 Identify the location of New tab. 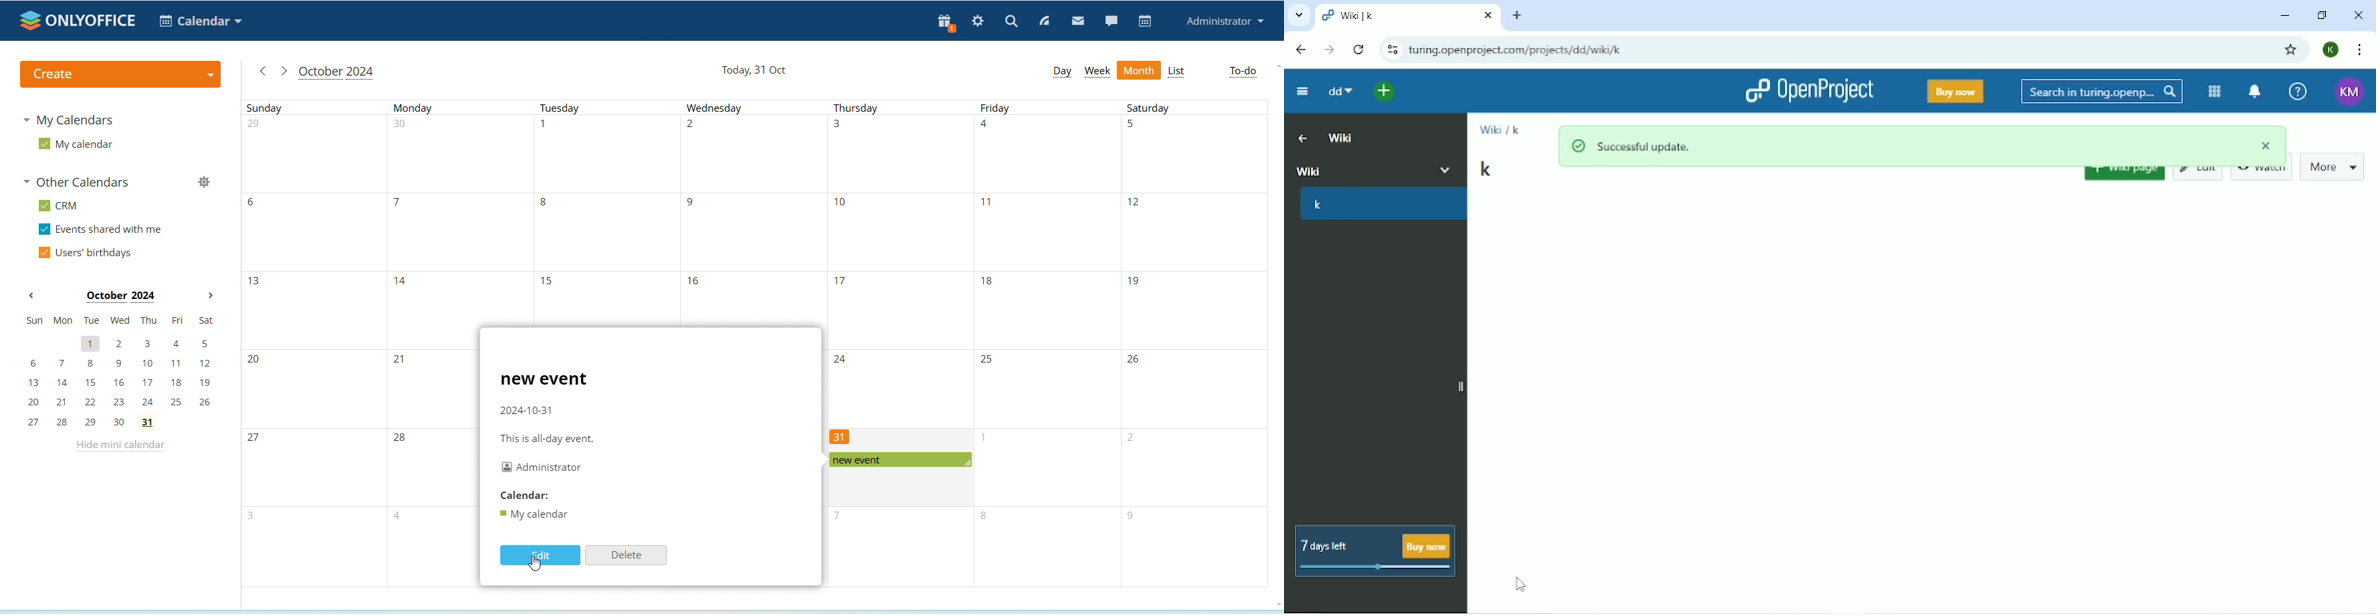
(1519, 15).